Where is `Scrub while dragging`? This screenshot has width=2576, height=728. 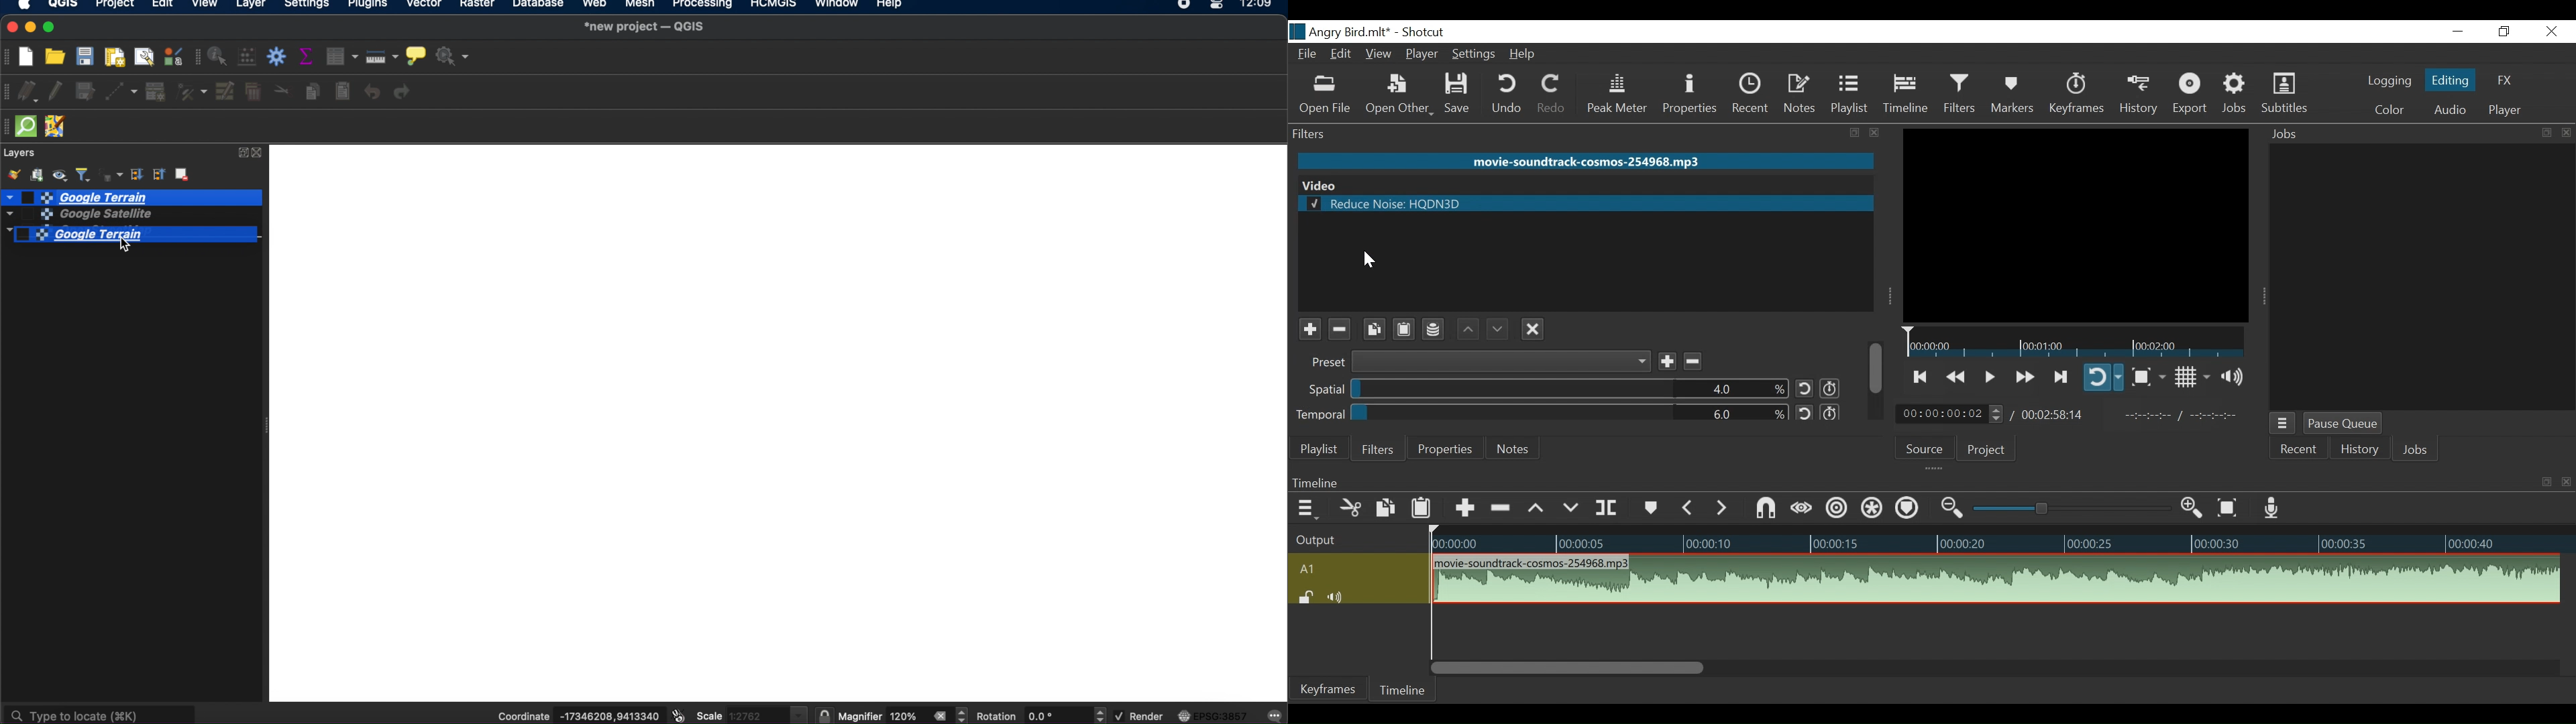 Scrub while dragging is located at coordinates (1802, 508).